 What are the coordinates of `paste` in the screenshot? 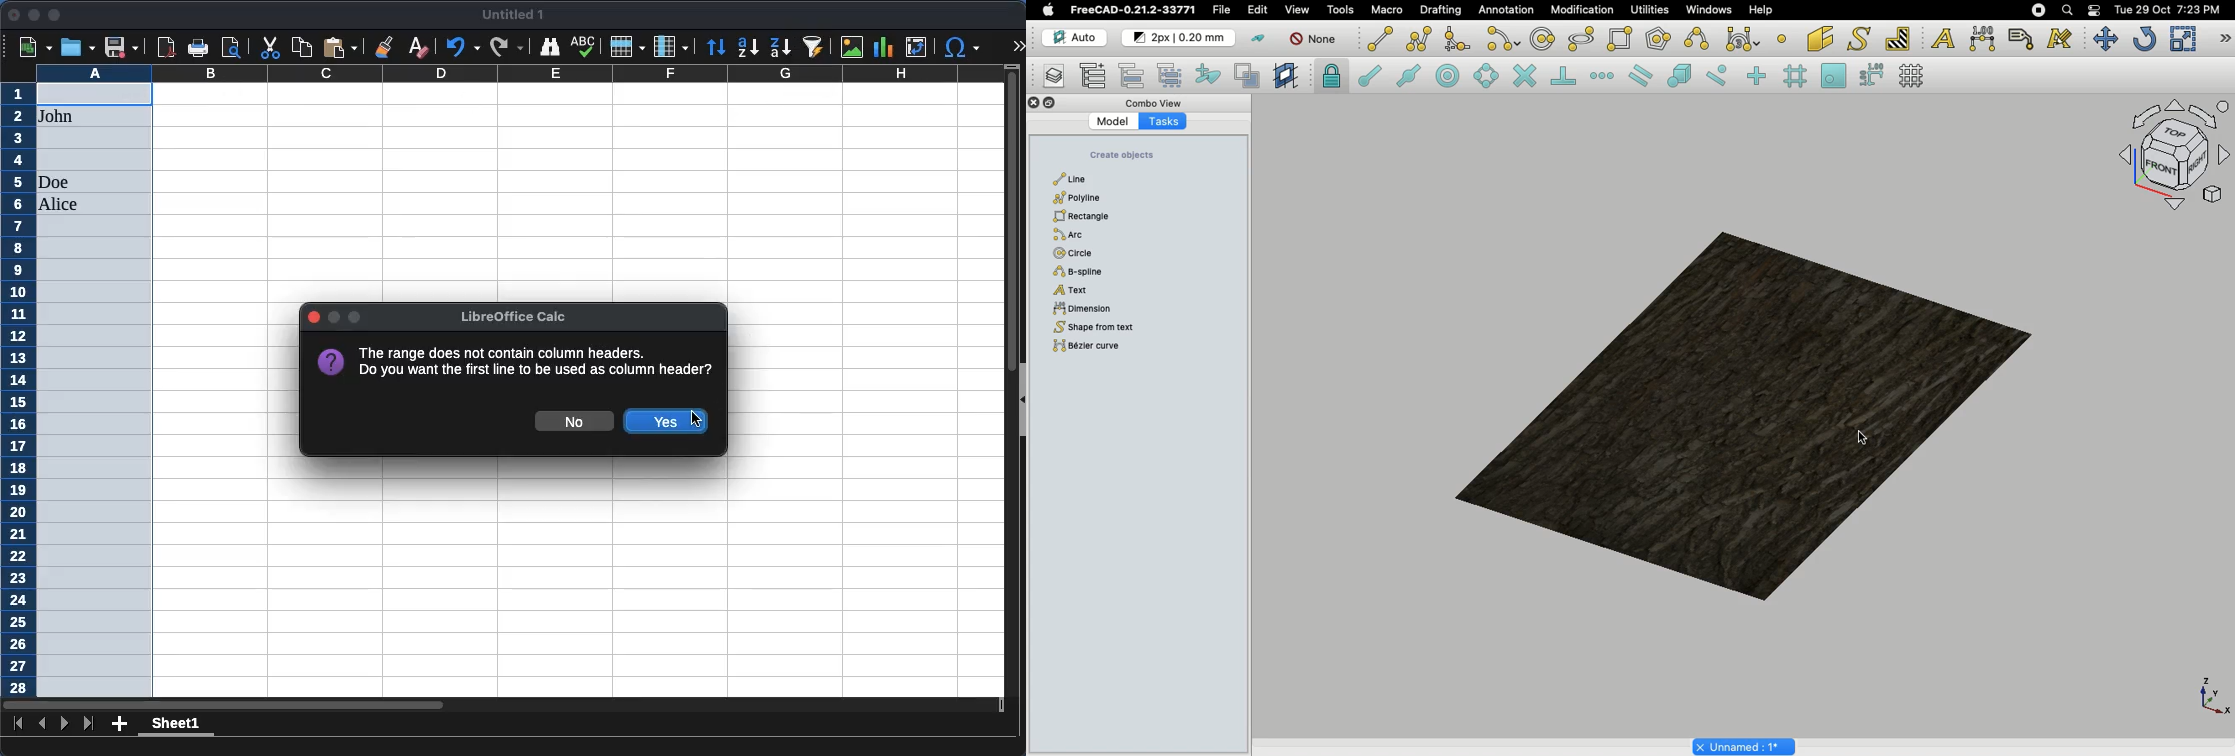 It's located at (340, 47).